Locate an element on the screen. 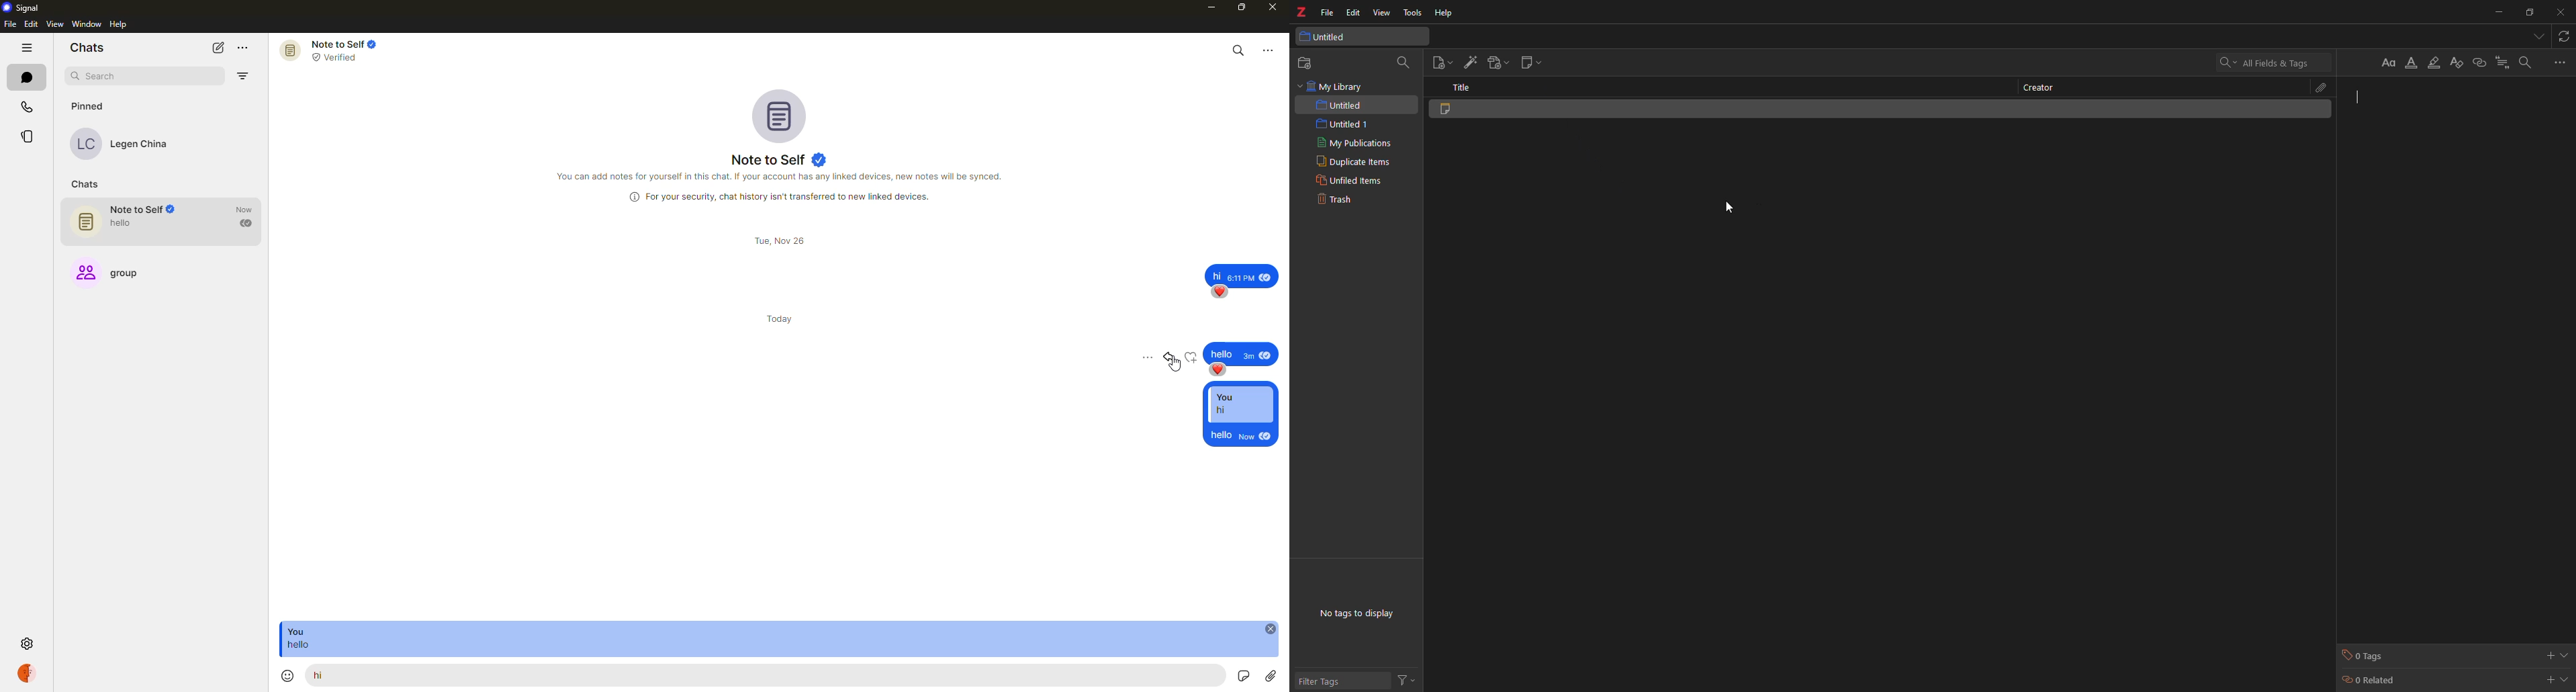  new item is located at coordinates (1441, 62).